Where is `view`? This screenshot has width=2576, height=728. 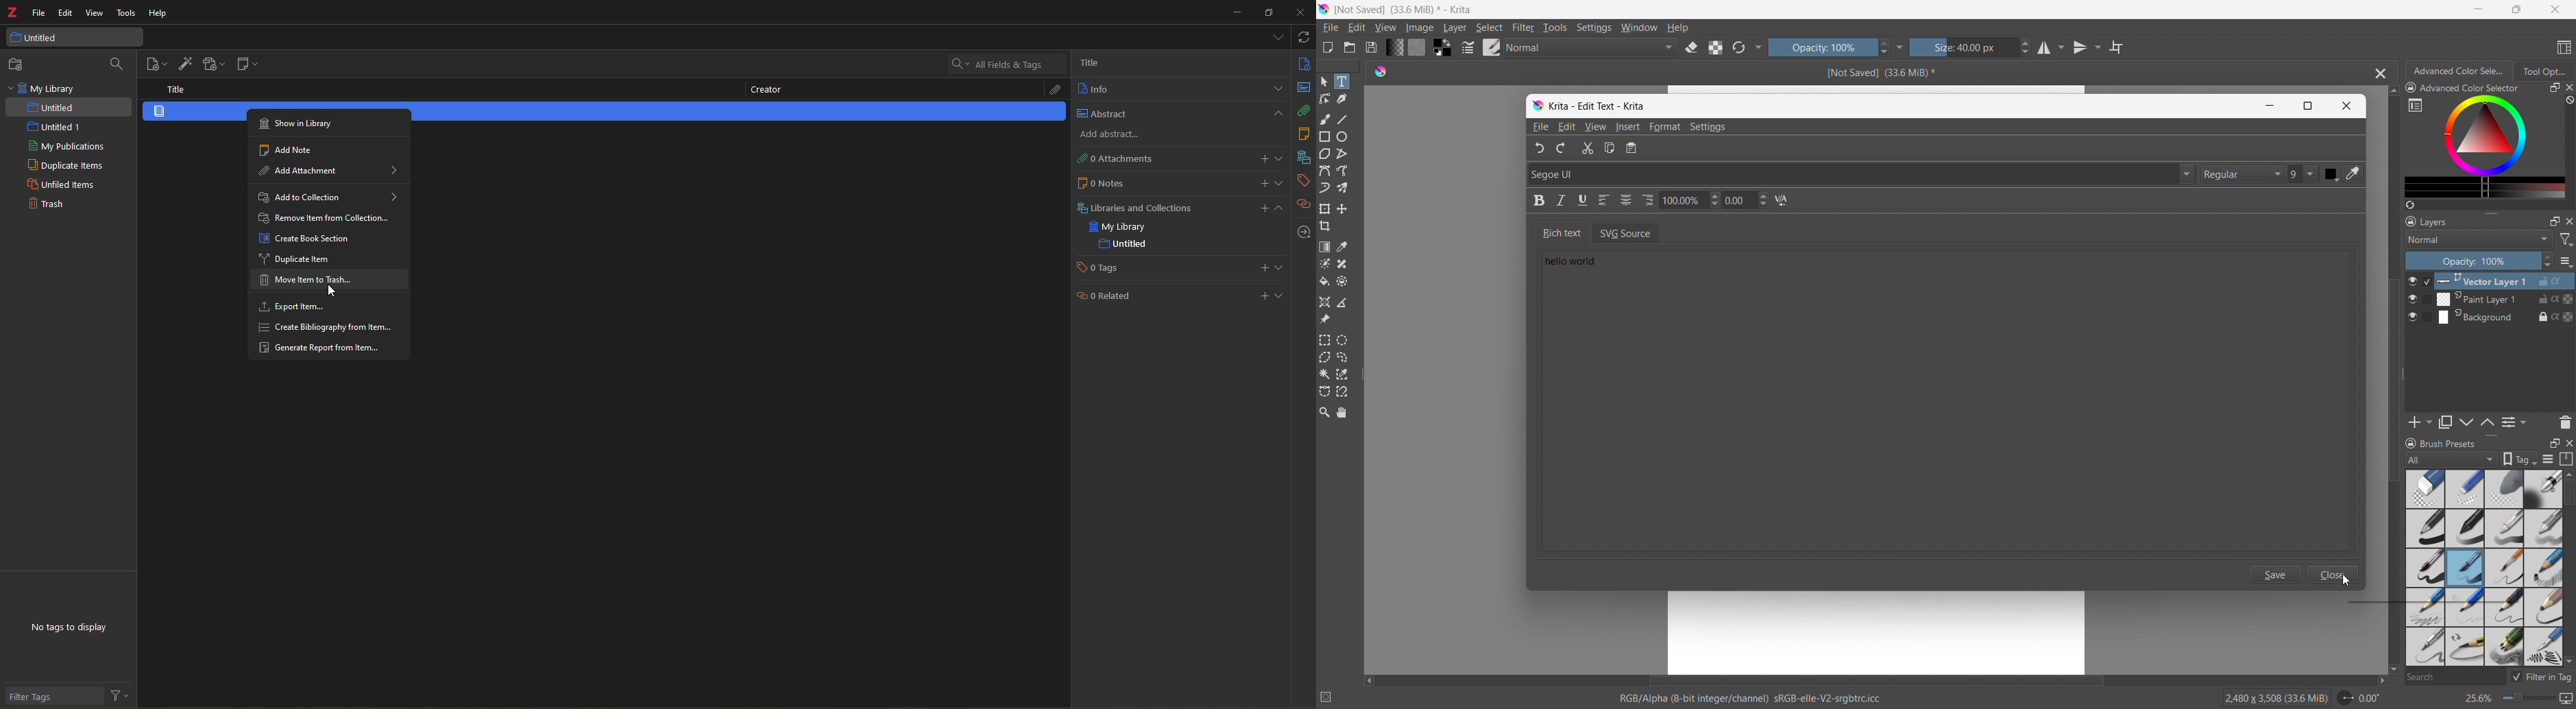 view is located at coordinates (95, 14).